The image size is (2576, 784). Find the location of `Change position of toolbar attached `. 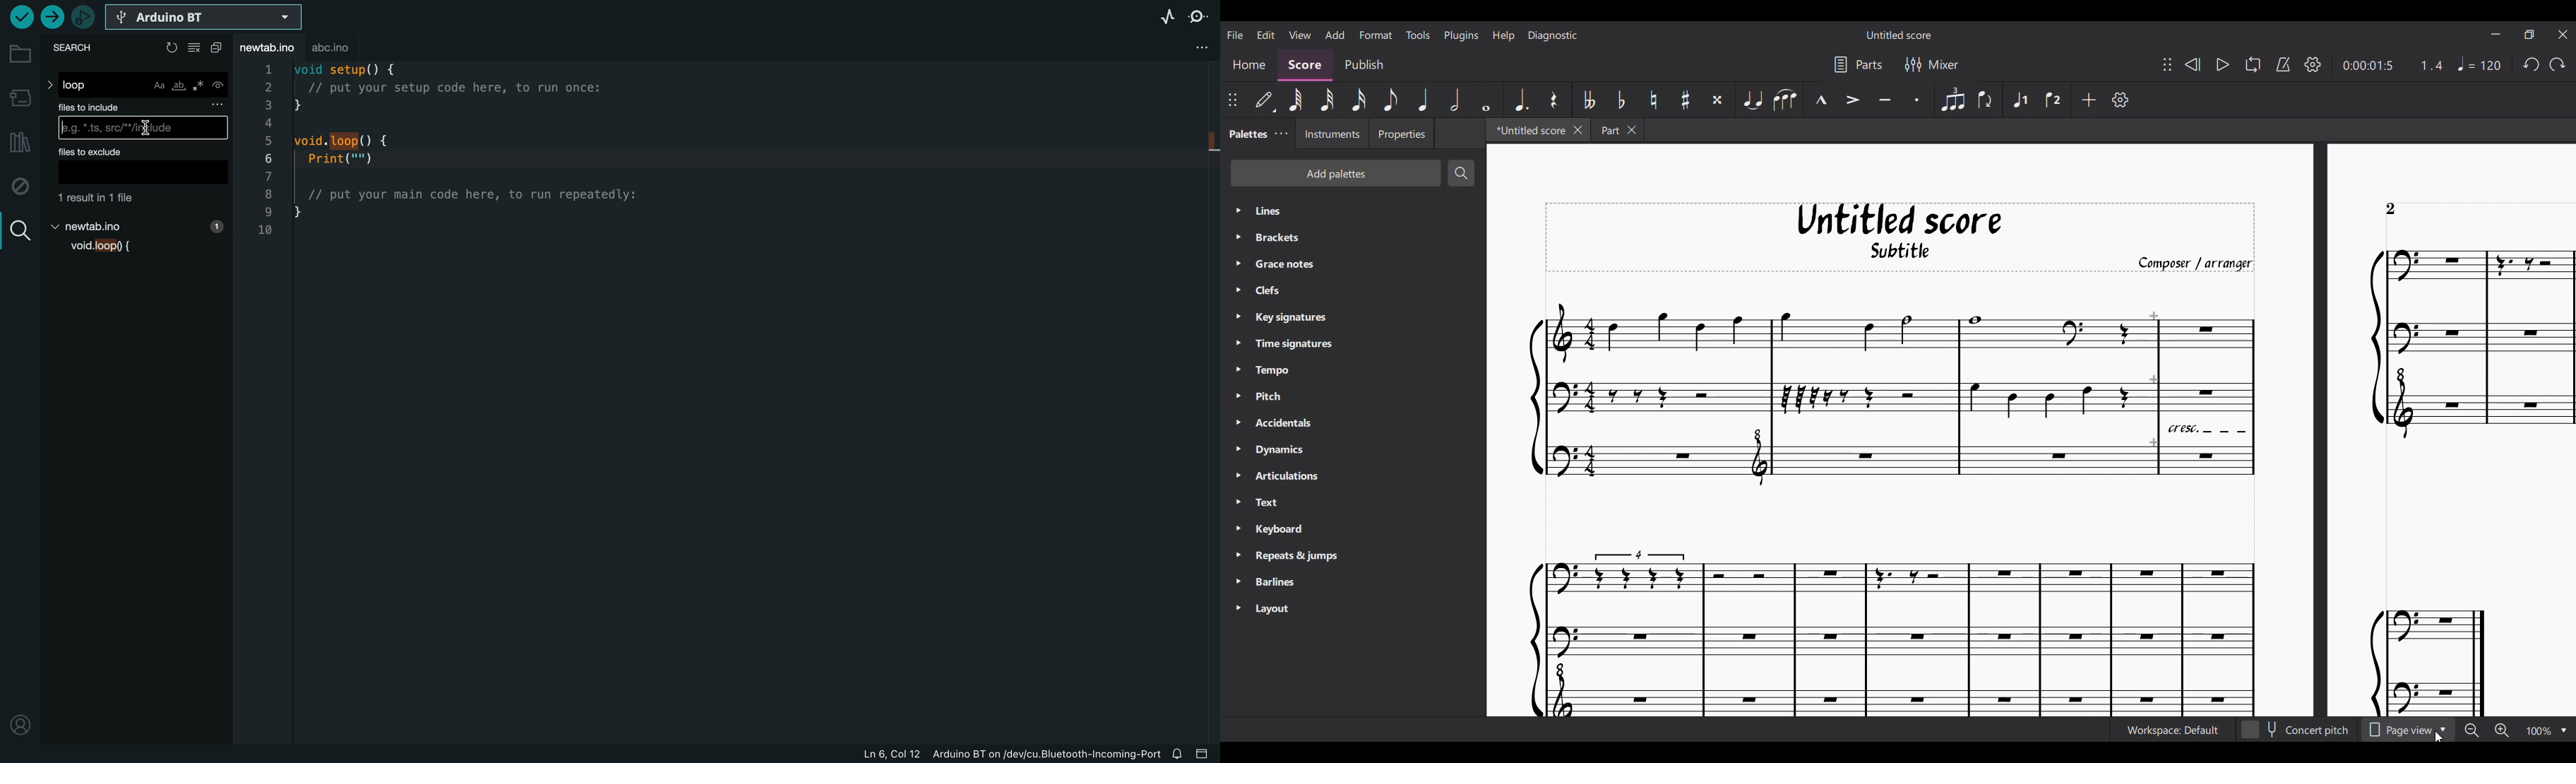

Change position of toolbar attached  is located at coordinates (2167, 64).